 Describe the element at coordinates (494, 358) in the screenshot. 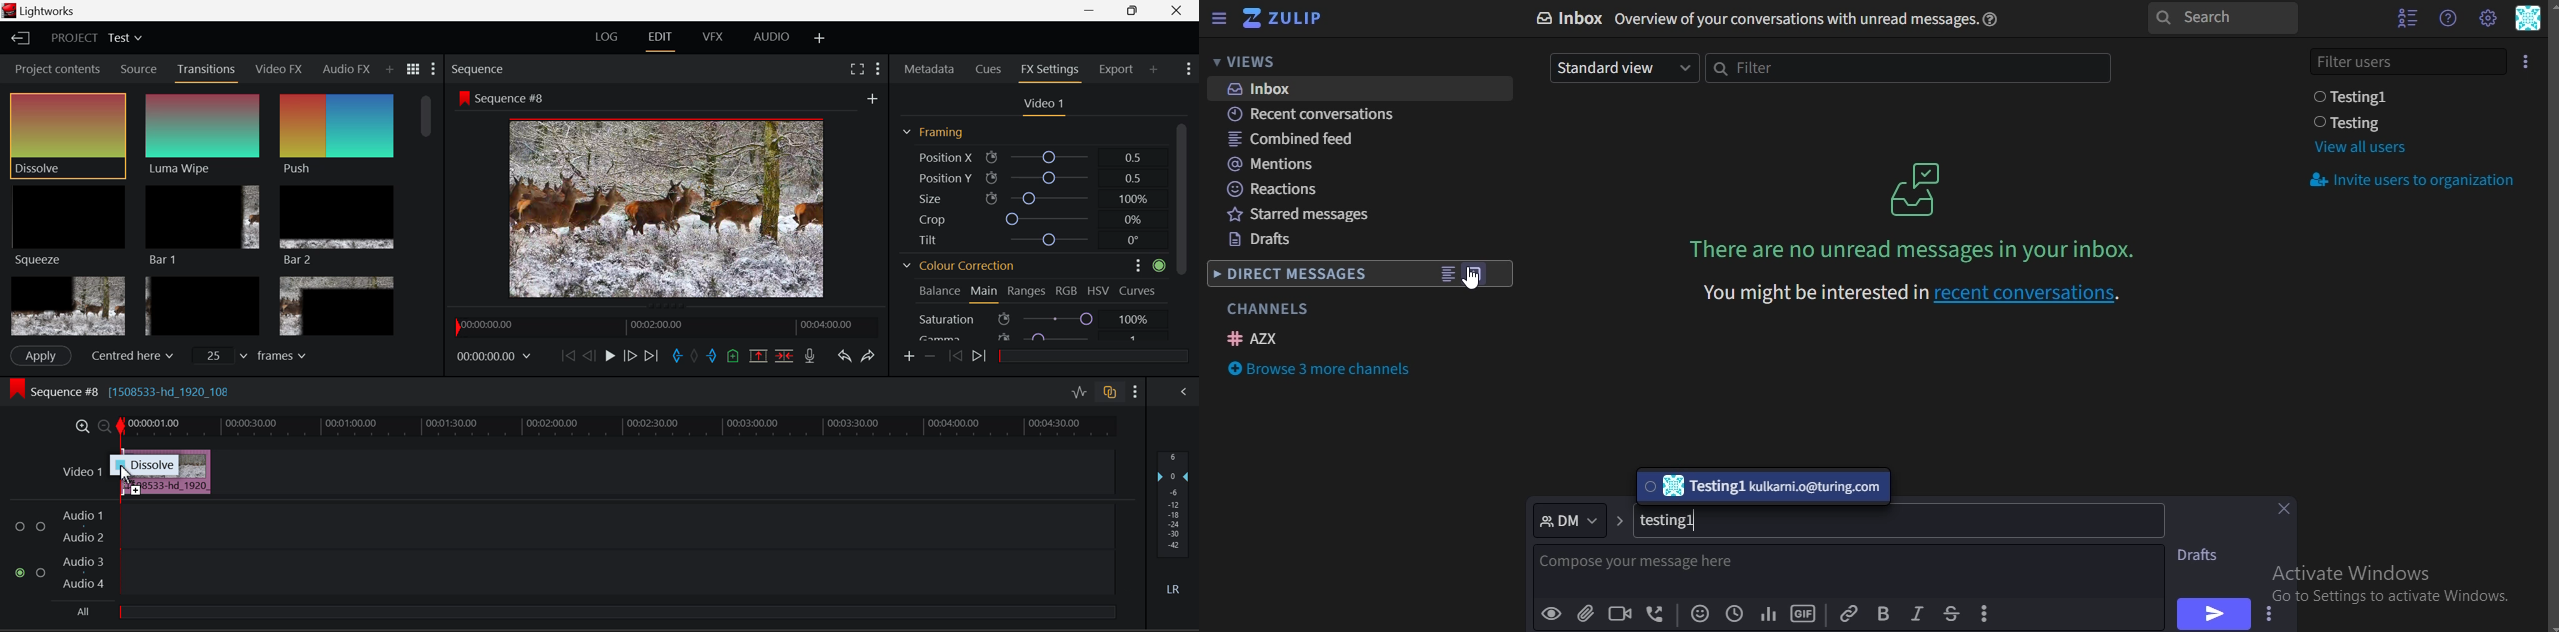

I see `Frame Time` at that location.